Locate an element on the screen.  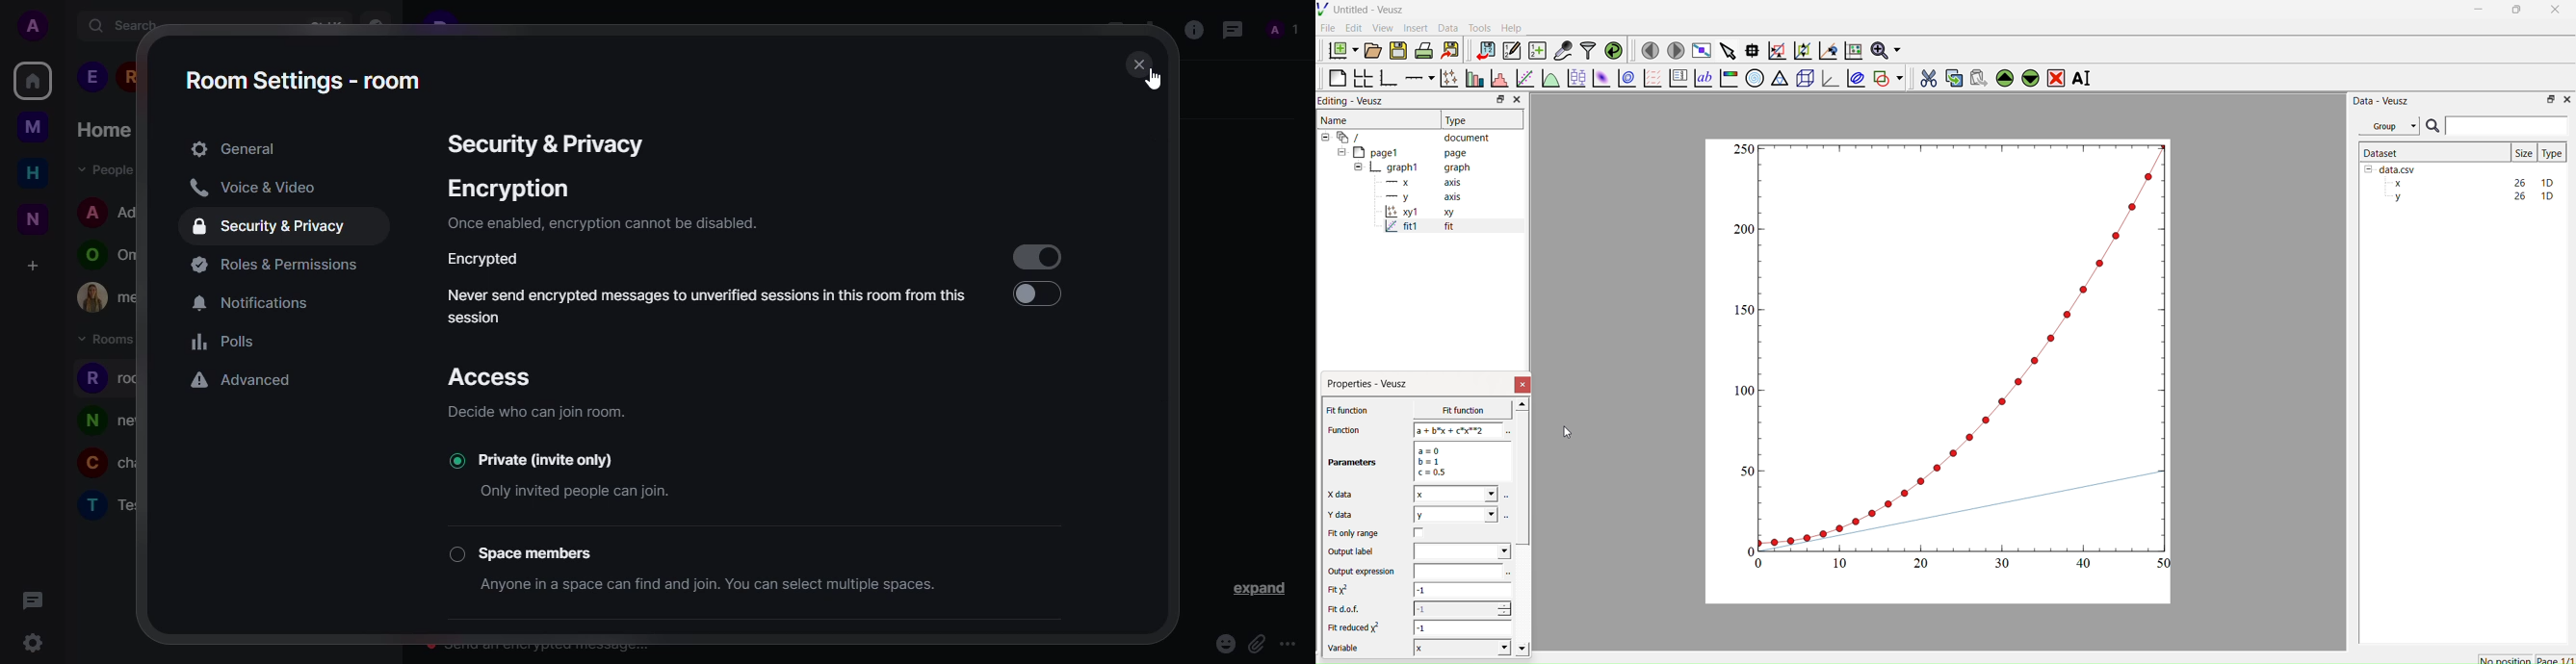
Plot box plots is located at coordinates (1576, 78).